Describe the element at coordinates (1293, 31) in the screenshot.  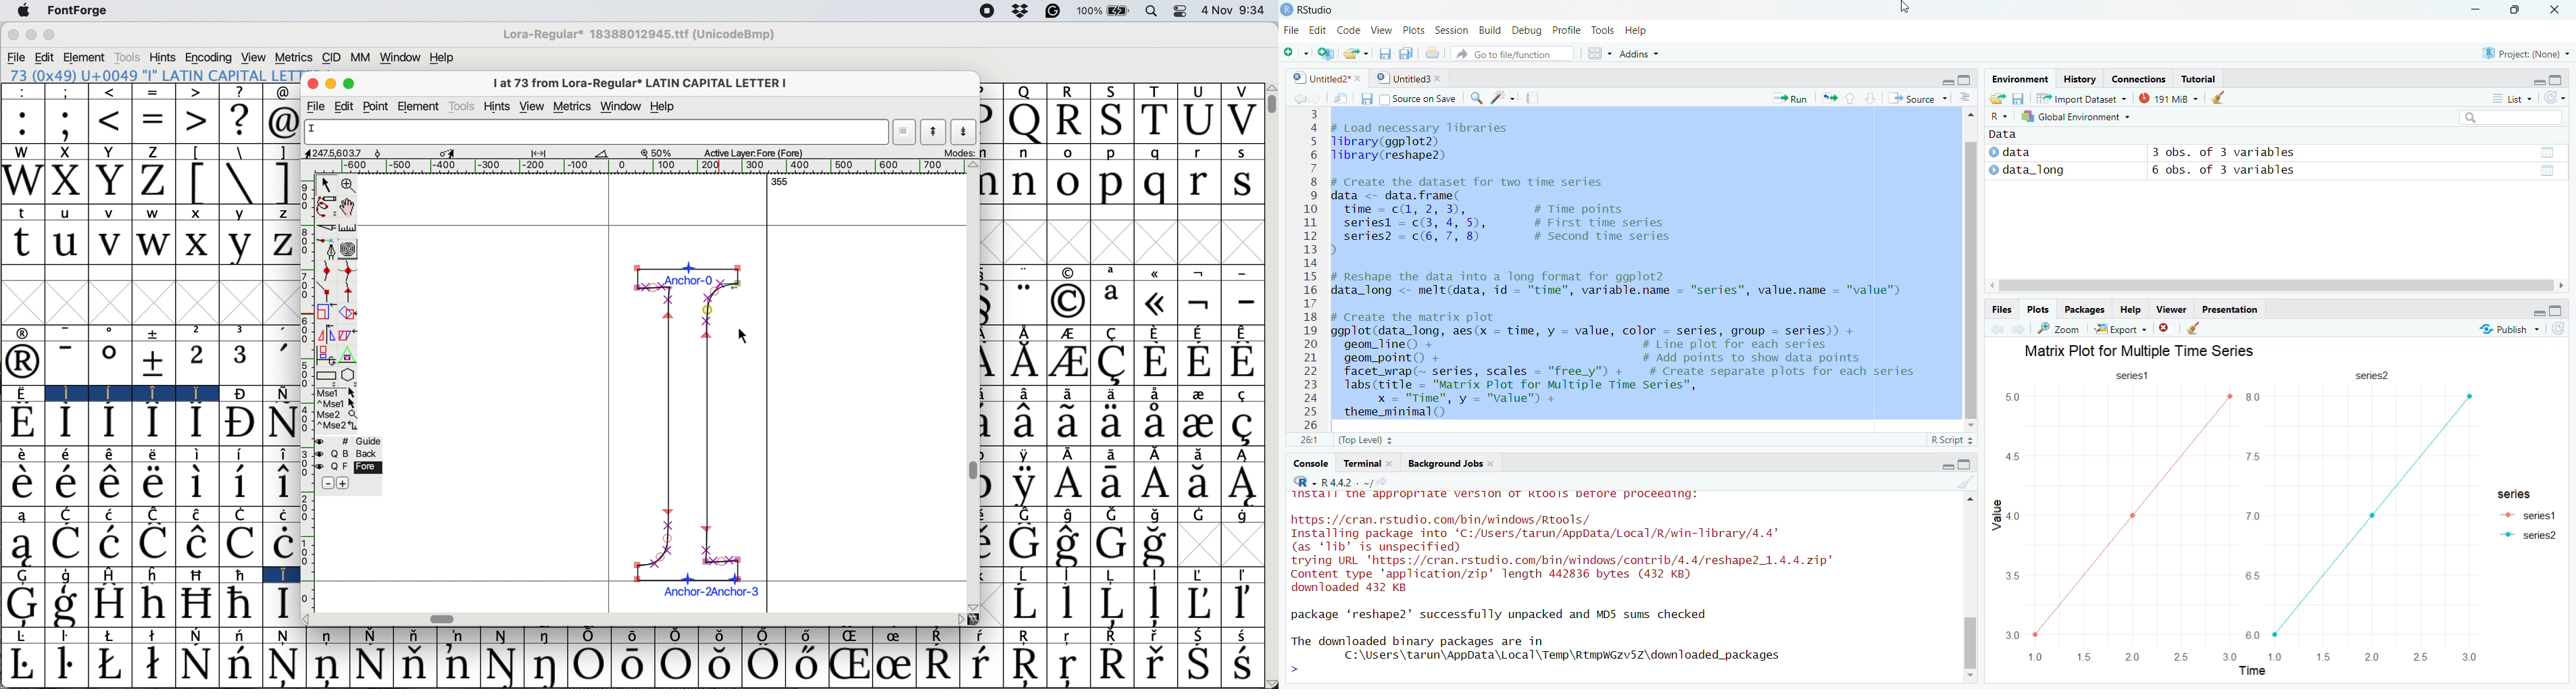
I see `File` at that location.